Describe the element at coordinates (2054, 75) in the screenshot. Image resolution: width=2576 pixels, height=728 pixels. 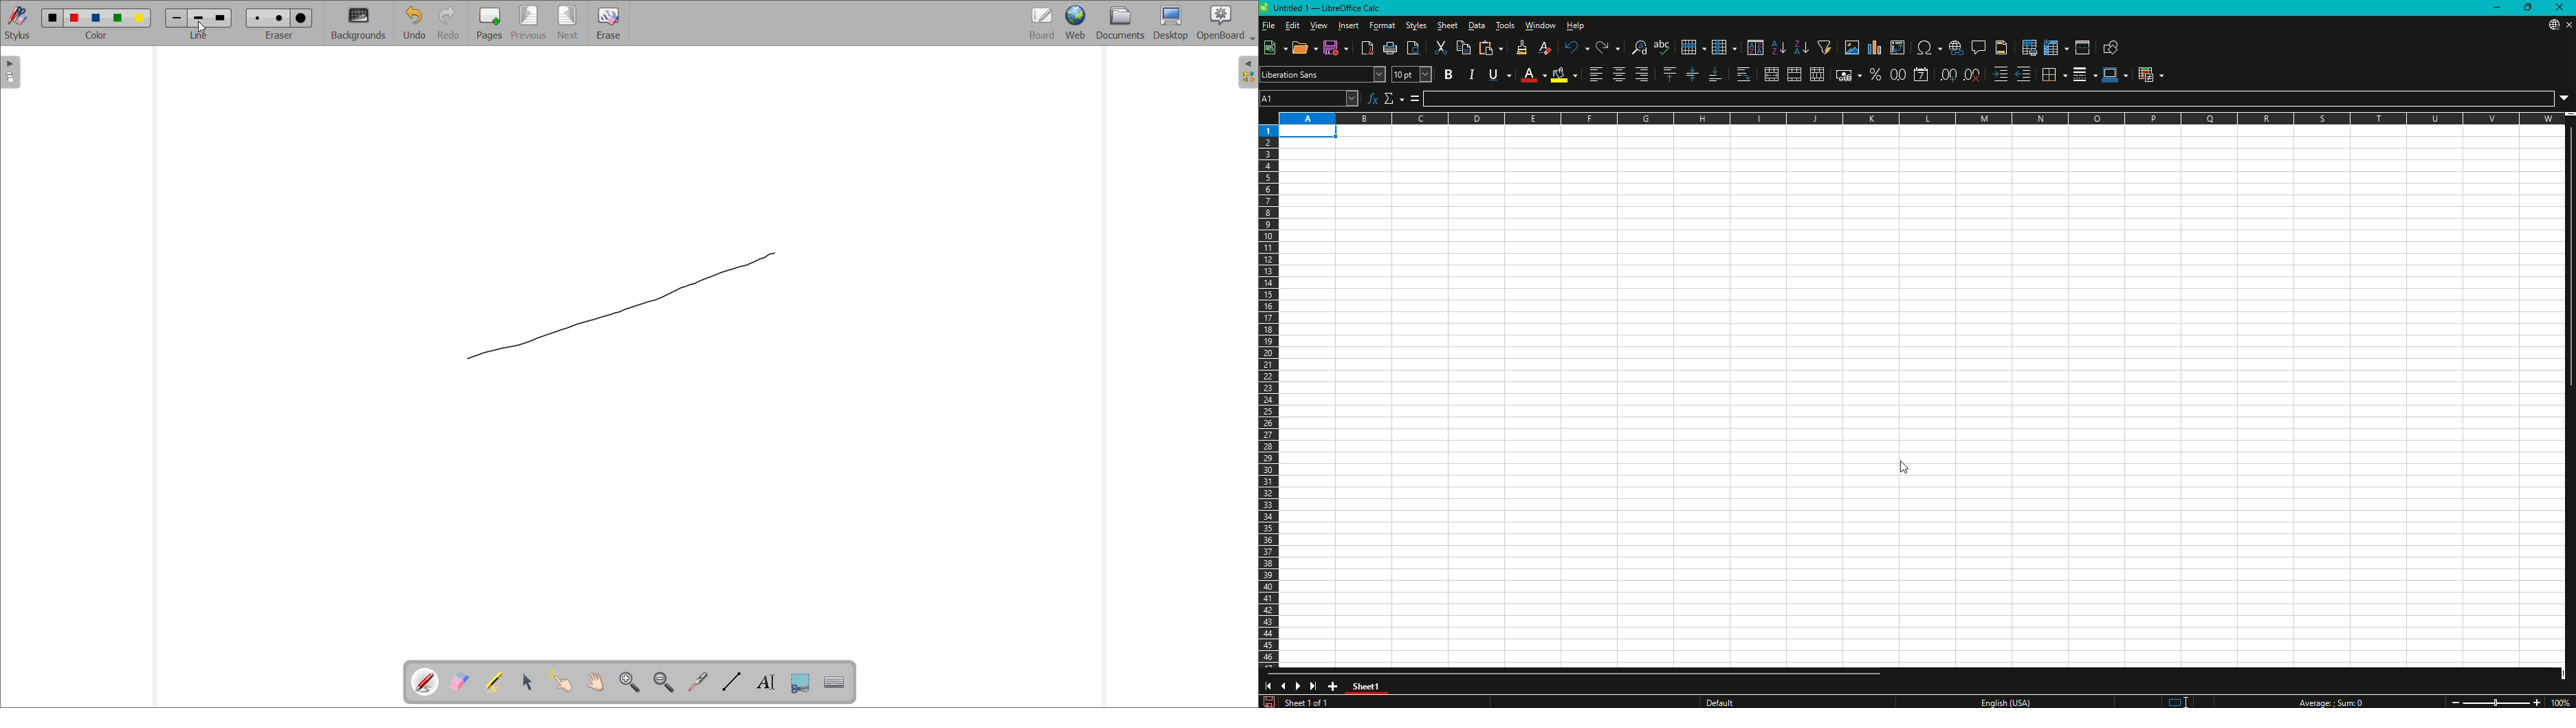
I see `Borders` at that location.